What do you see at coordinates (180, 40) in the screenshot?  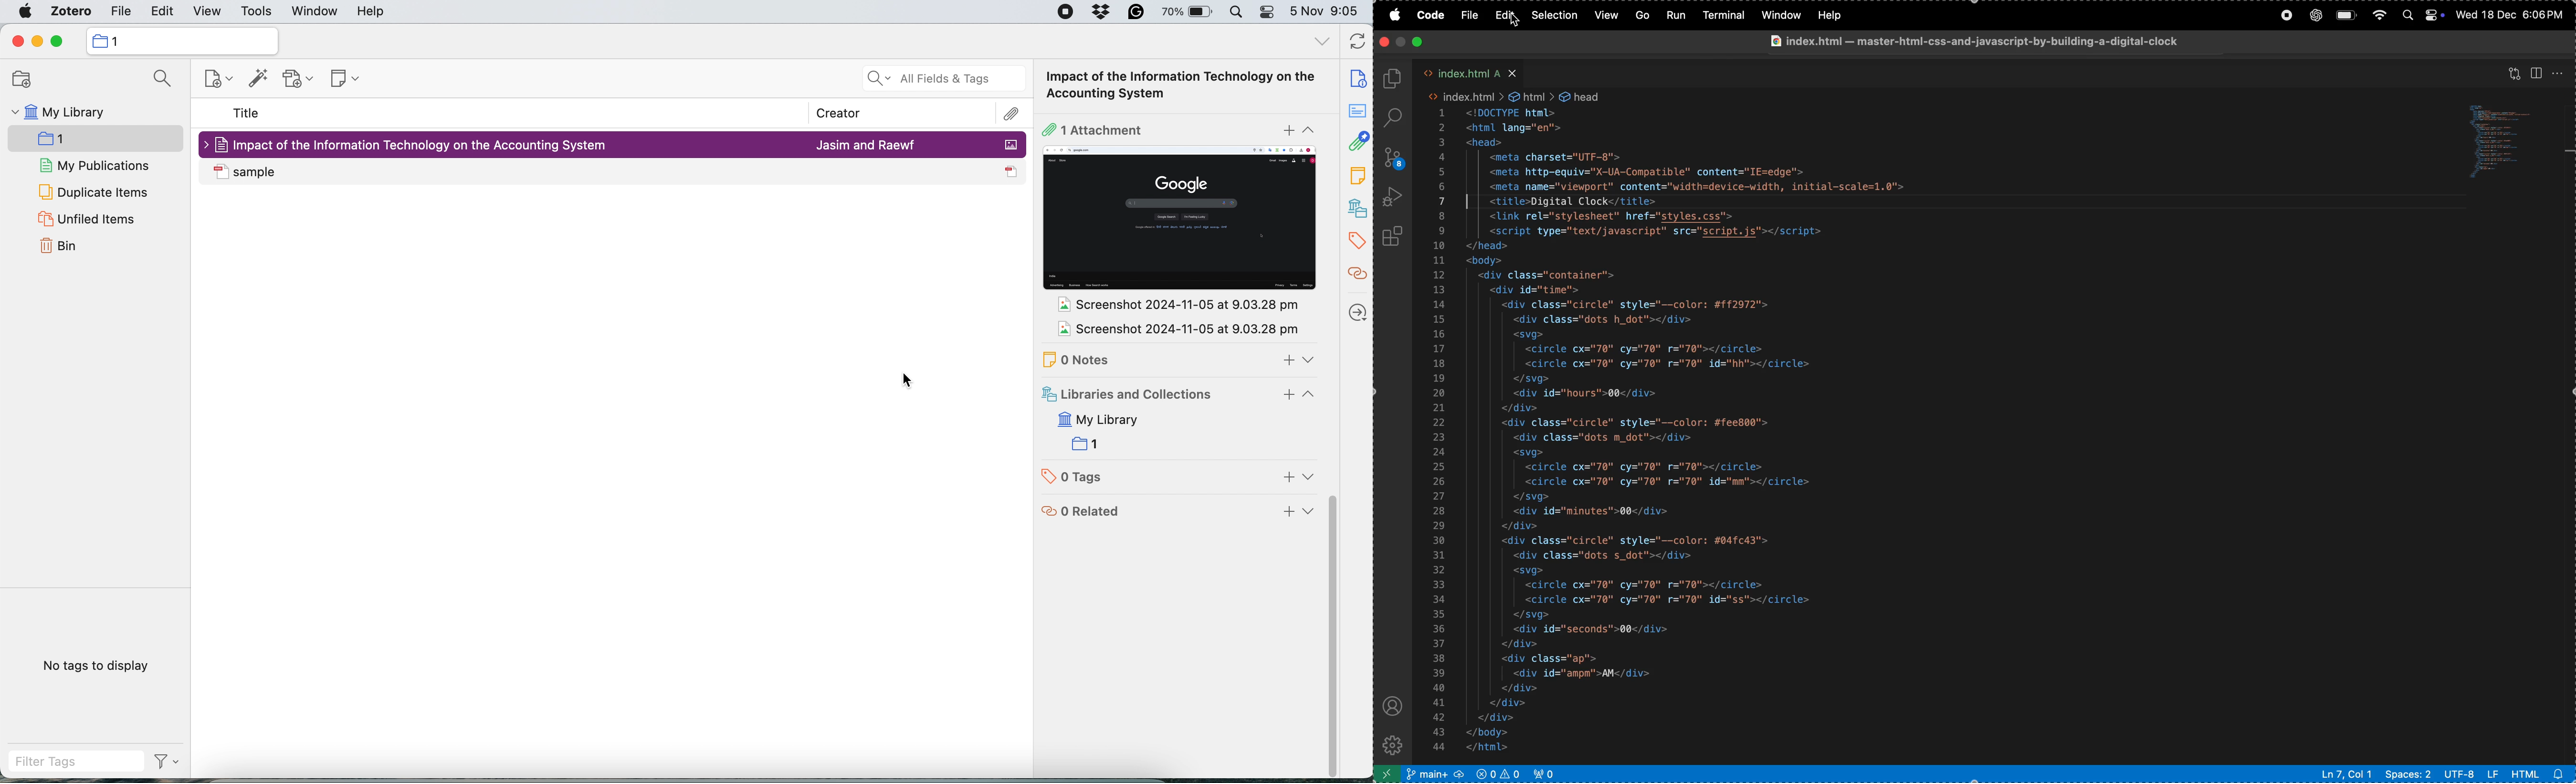 I see `new collection` at bounding box center [180, 40].